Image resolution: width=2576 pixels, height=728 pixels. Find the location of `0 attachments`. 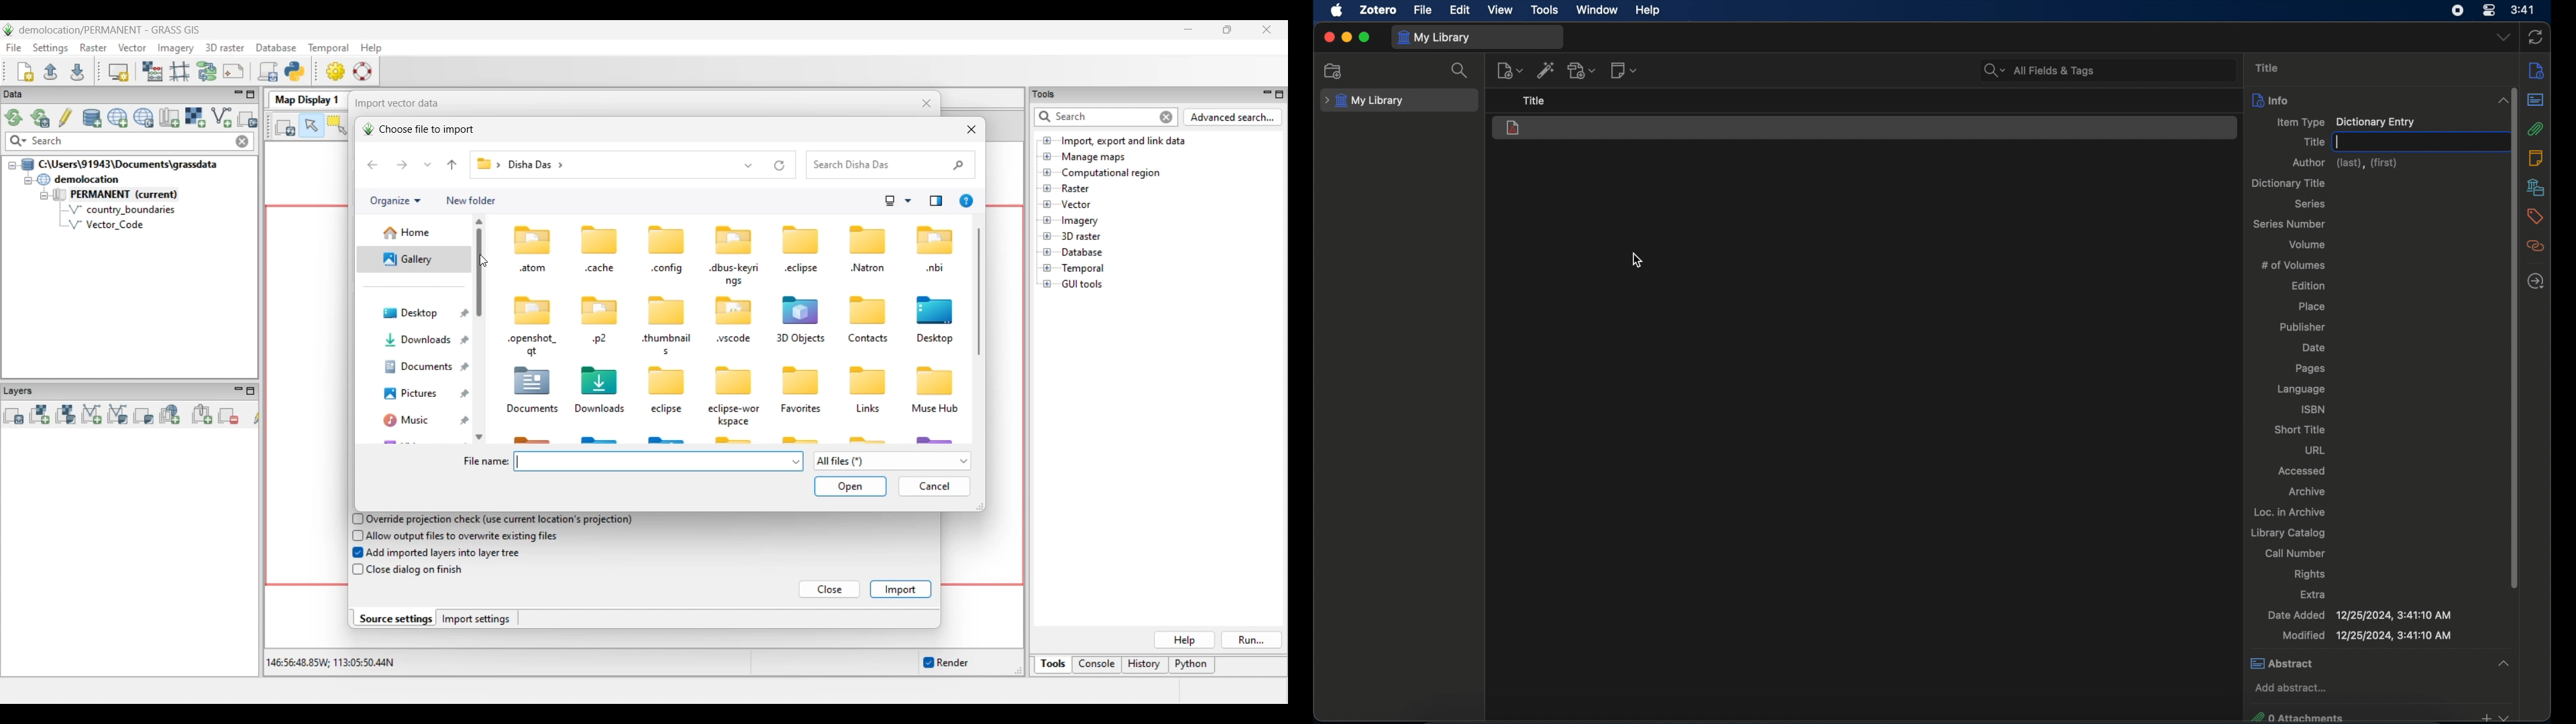

0 attachments is located at coordinates (2379, 716).